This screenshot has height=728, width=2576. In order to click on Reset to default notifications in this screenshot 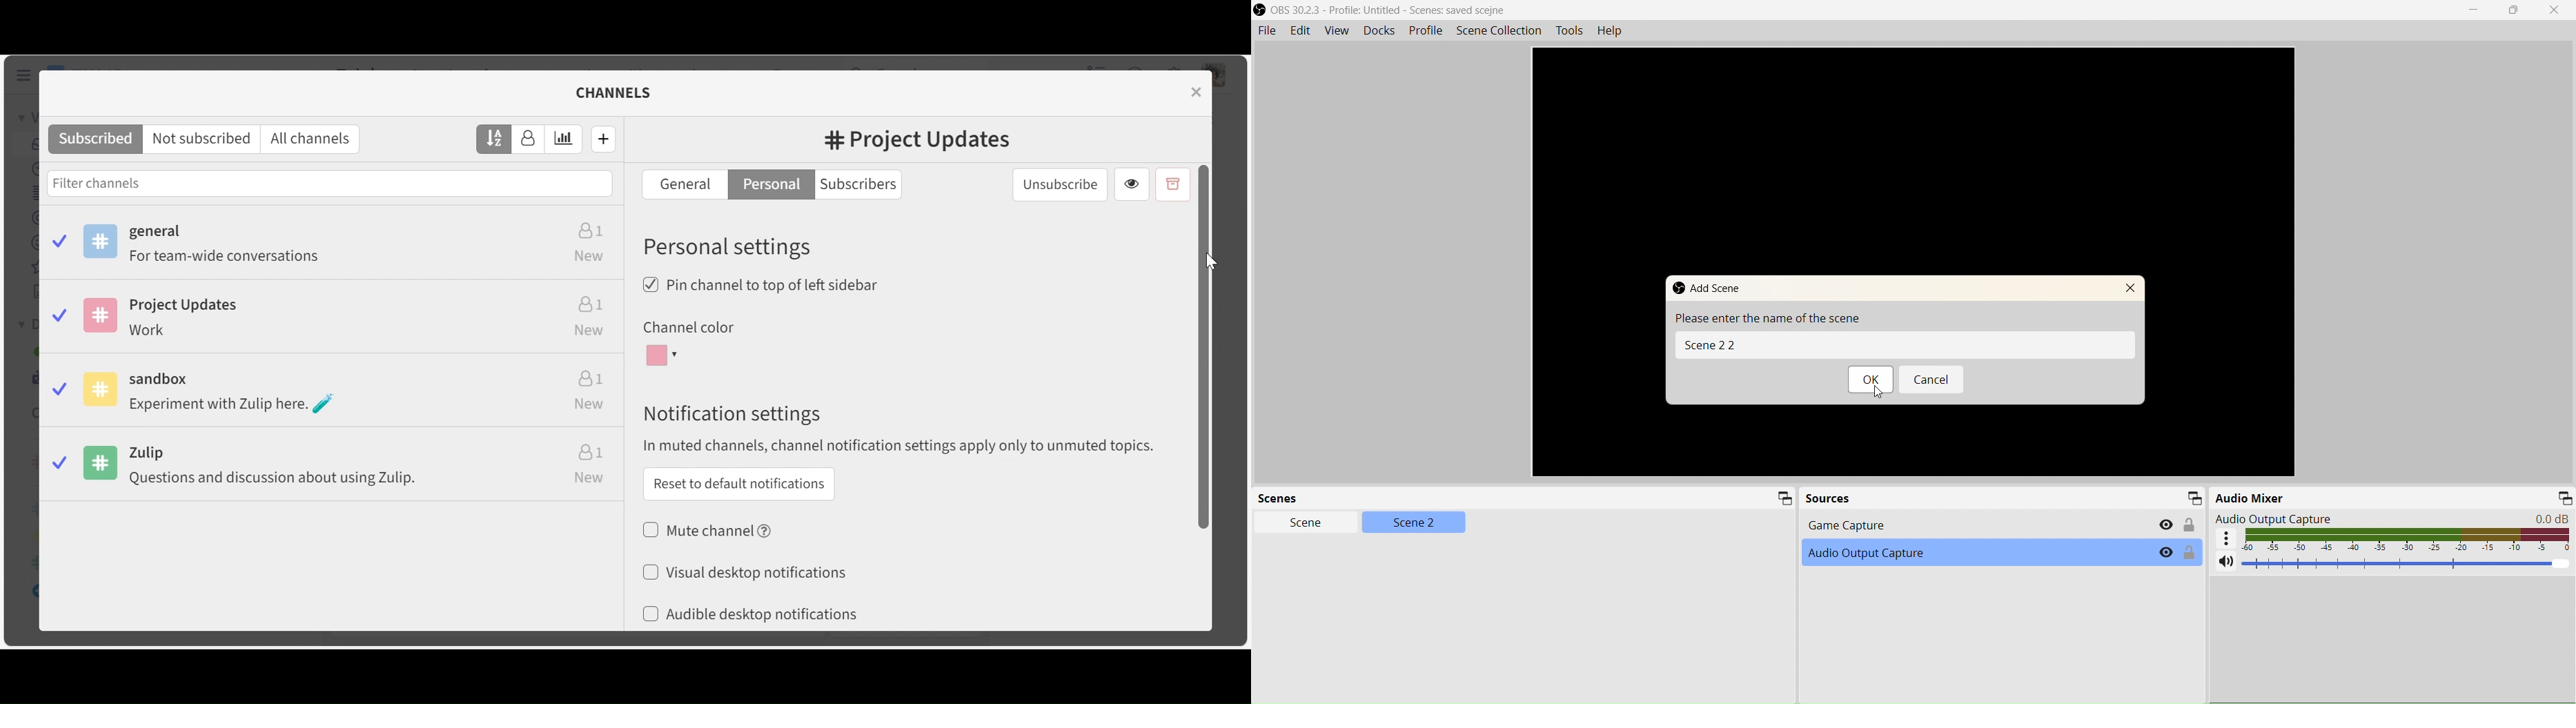, I will do `click(740, 484)`.